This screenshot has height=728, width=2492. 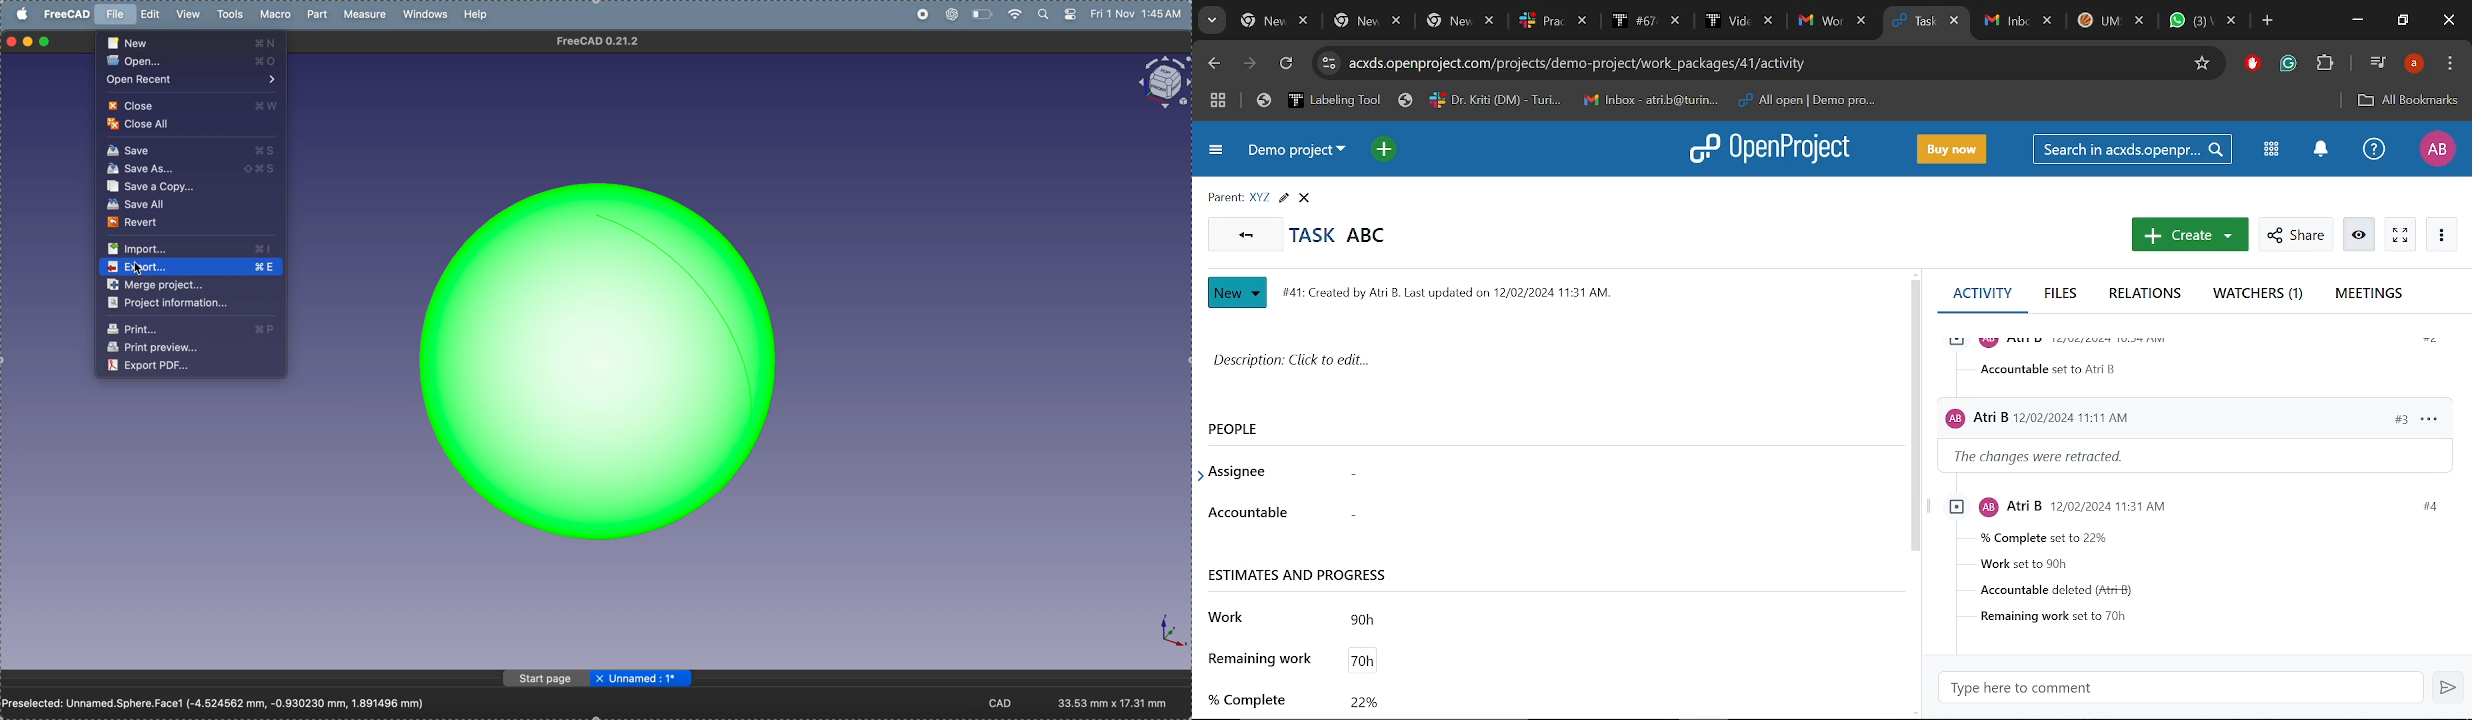 What do you see at coordinates (193, 187) in the screenshot?
I see `save a copy` at bounding box center [193, 187].